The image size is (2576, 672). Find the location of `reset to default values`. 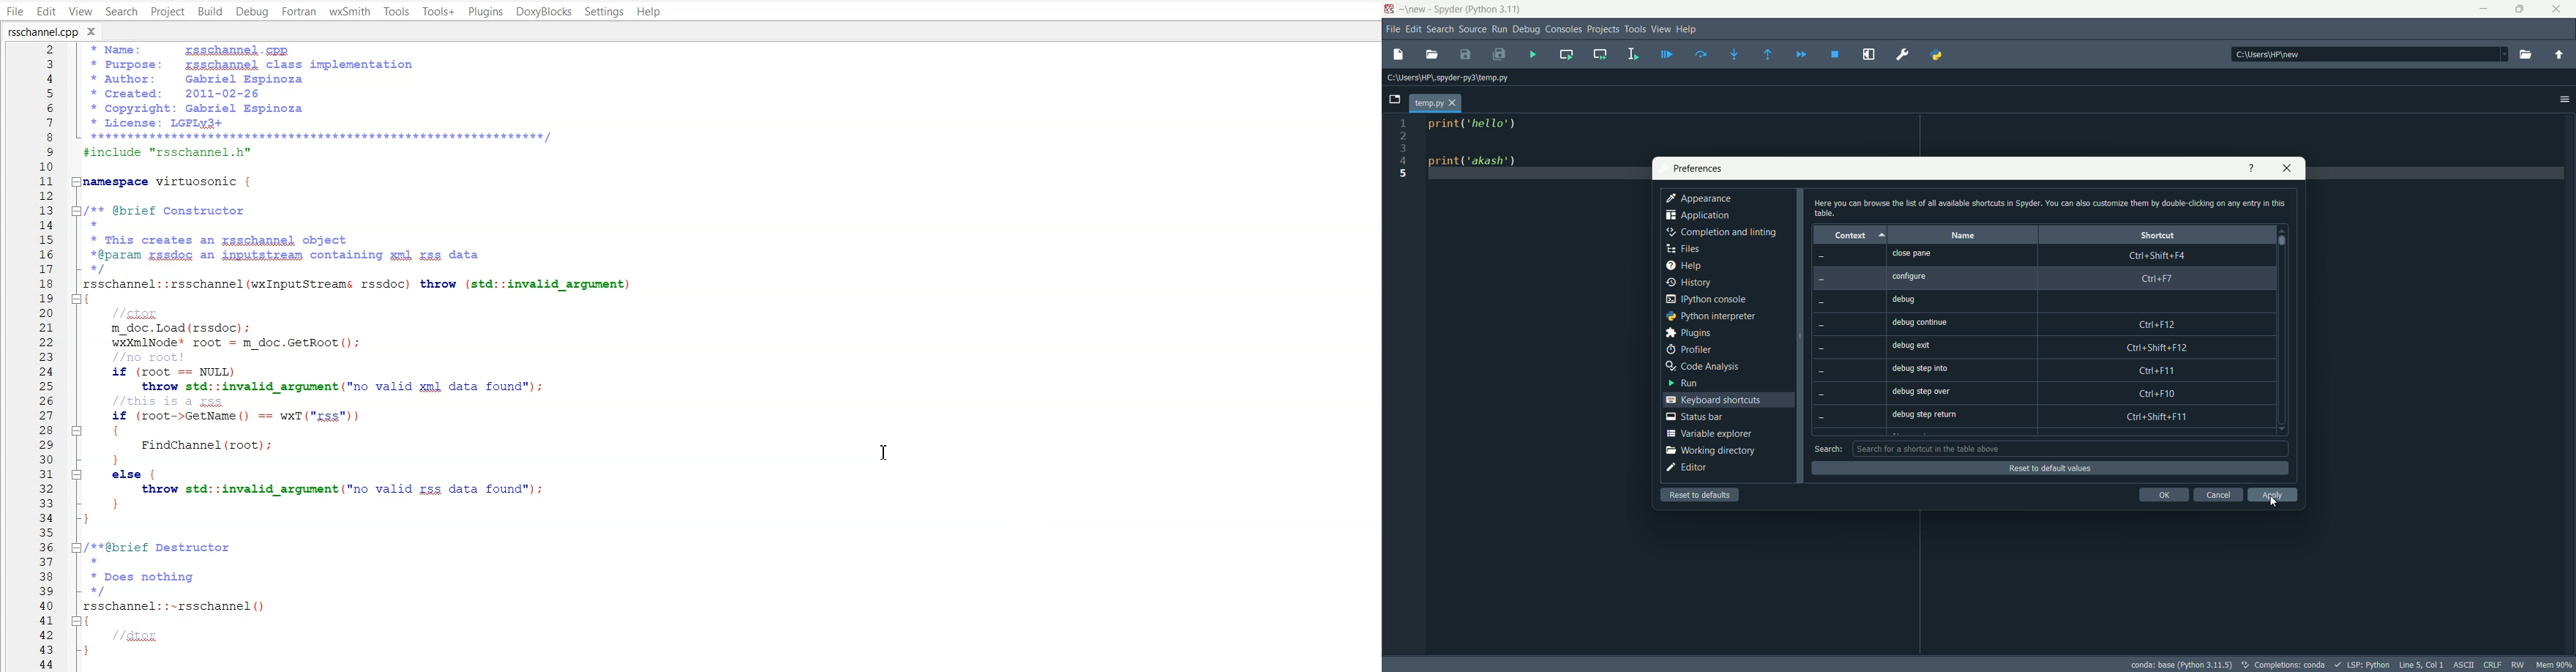

reset to default values is located at coordinates (2039, 468).